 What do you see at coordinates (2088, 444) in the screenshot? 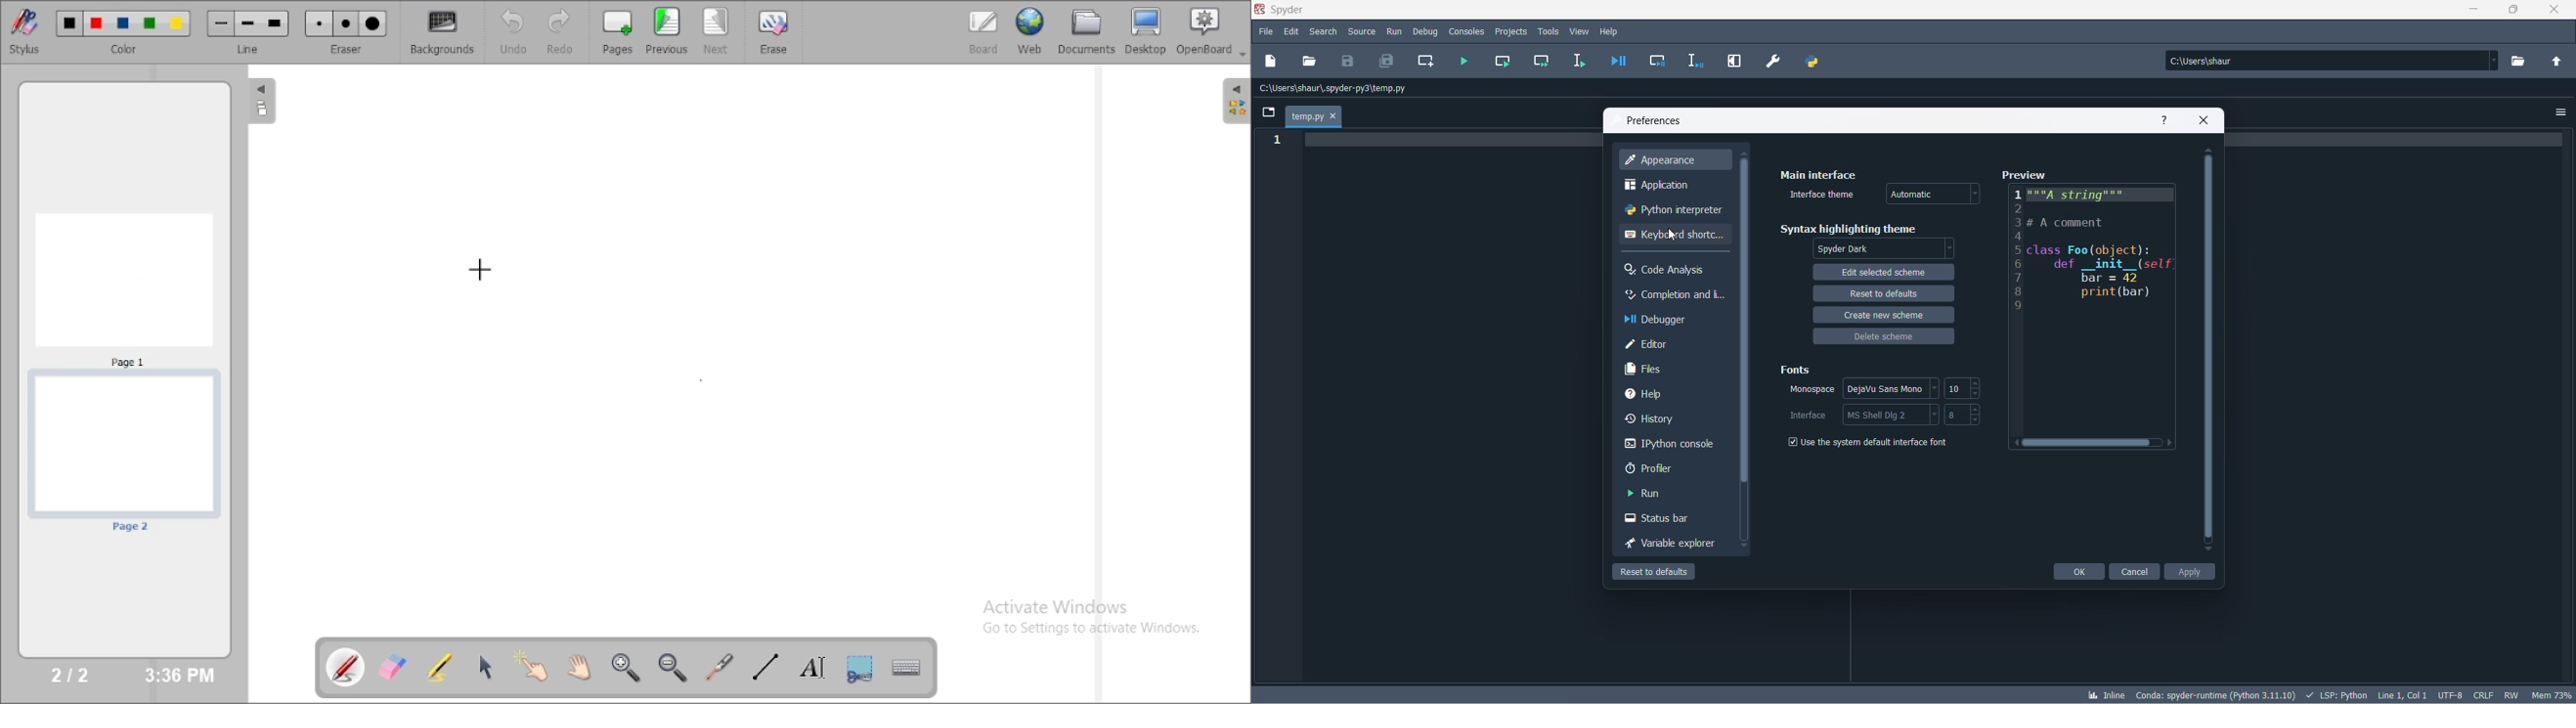
I see `scrollbar` at bounding box center [2088, 444].